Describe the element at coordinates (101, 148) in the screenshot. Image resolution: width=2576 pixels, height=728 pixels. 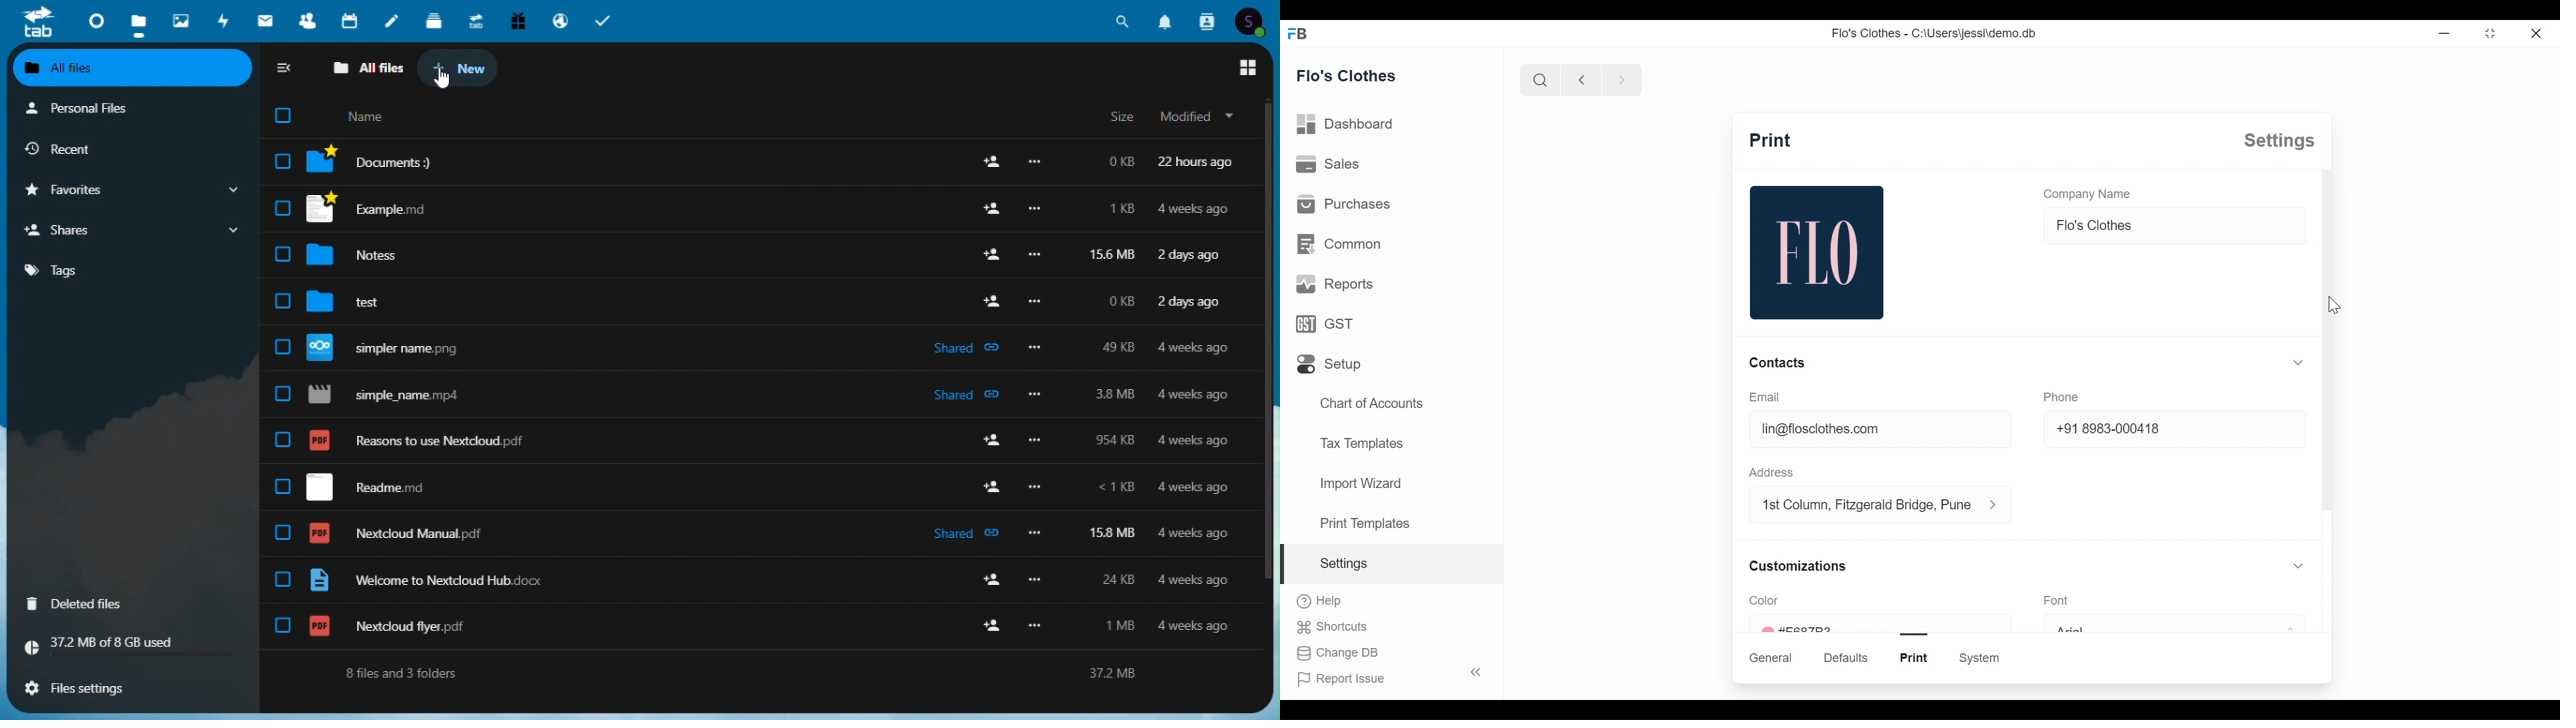
I see `Recent` at that location.